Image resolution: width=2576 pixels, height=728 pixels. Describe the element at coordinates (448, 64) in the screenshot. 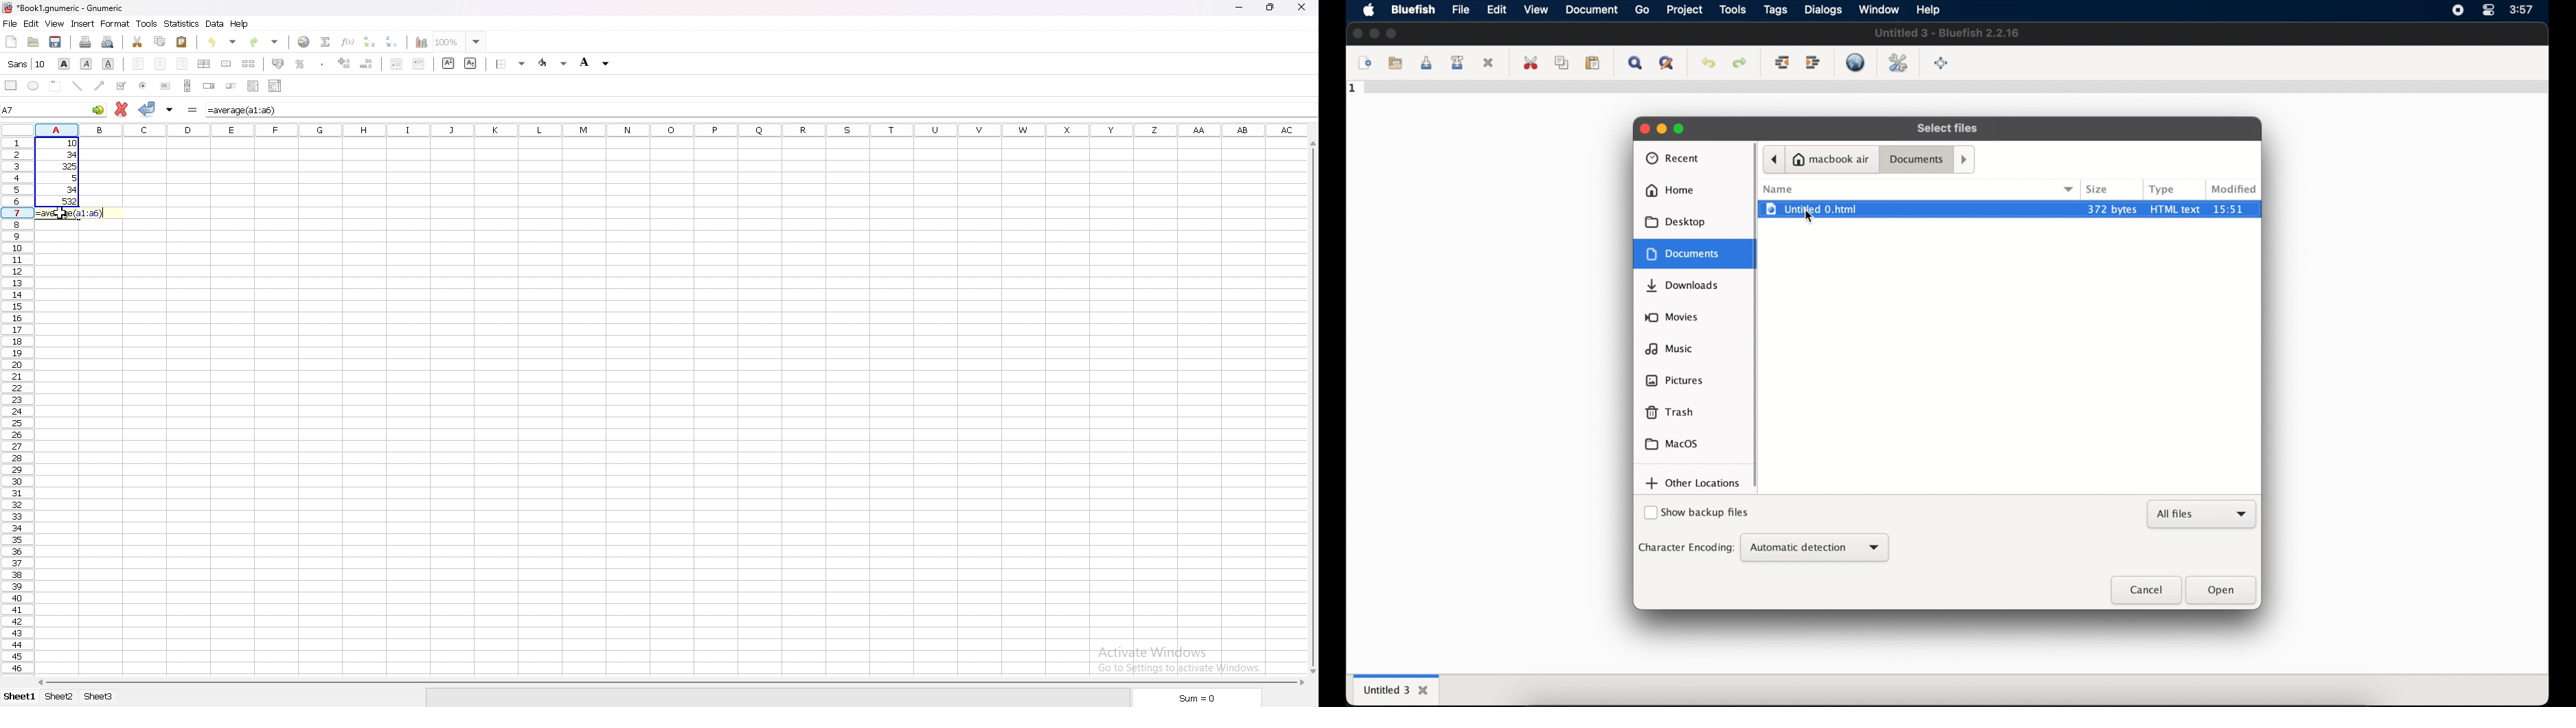

I see `superscript` at that location.